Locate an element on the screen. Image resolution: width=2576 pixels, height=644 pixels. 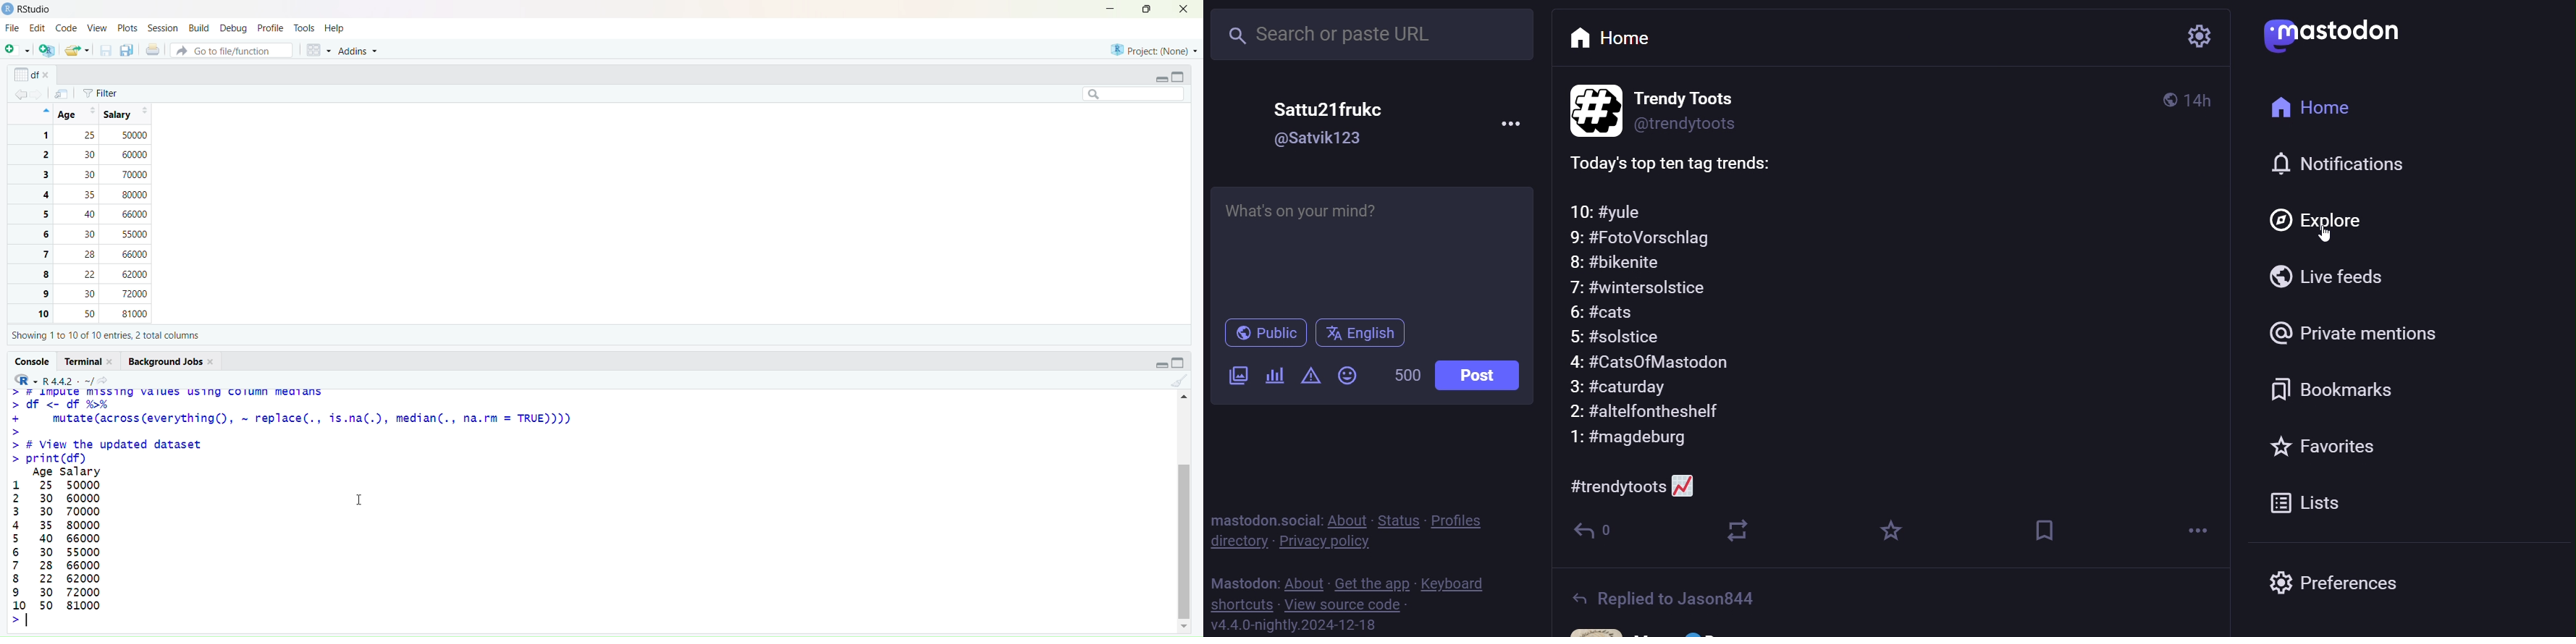
Whats on your mind is located at coordinates (1377, 248).